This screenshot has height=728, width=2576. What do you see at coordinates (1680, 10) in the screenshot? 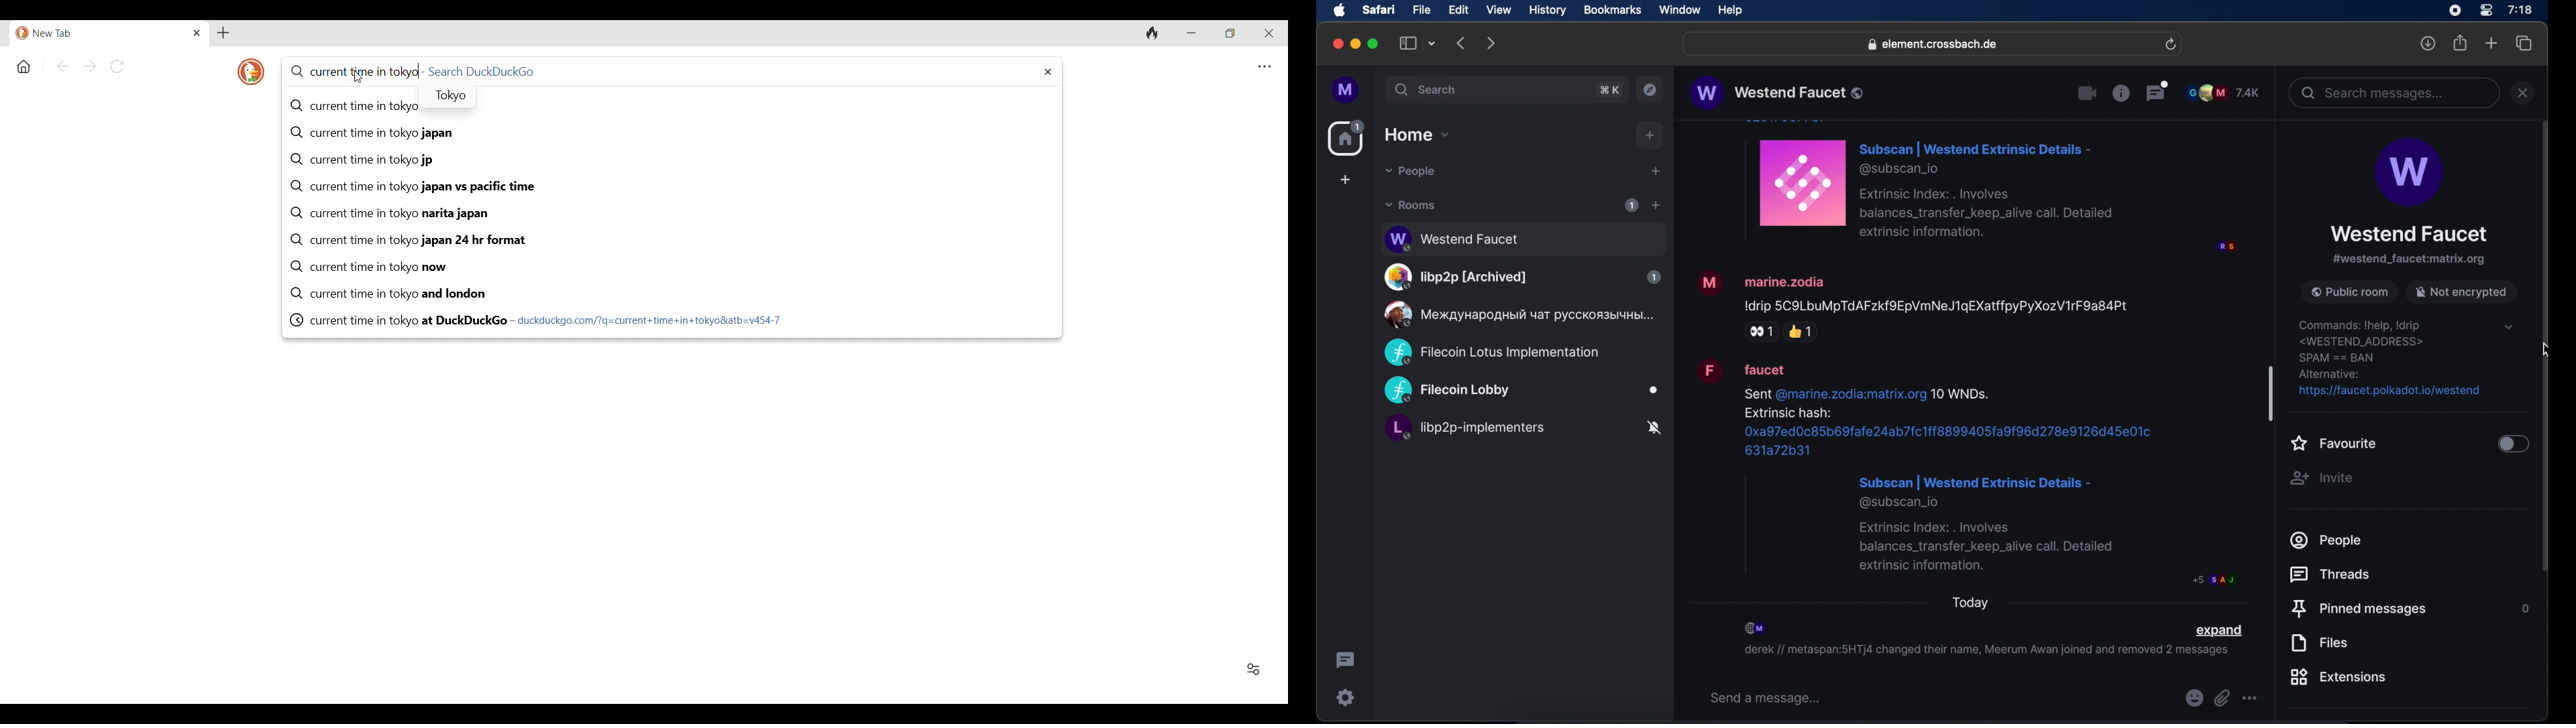
I see `window` at bounding box center [1680, 10].